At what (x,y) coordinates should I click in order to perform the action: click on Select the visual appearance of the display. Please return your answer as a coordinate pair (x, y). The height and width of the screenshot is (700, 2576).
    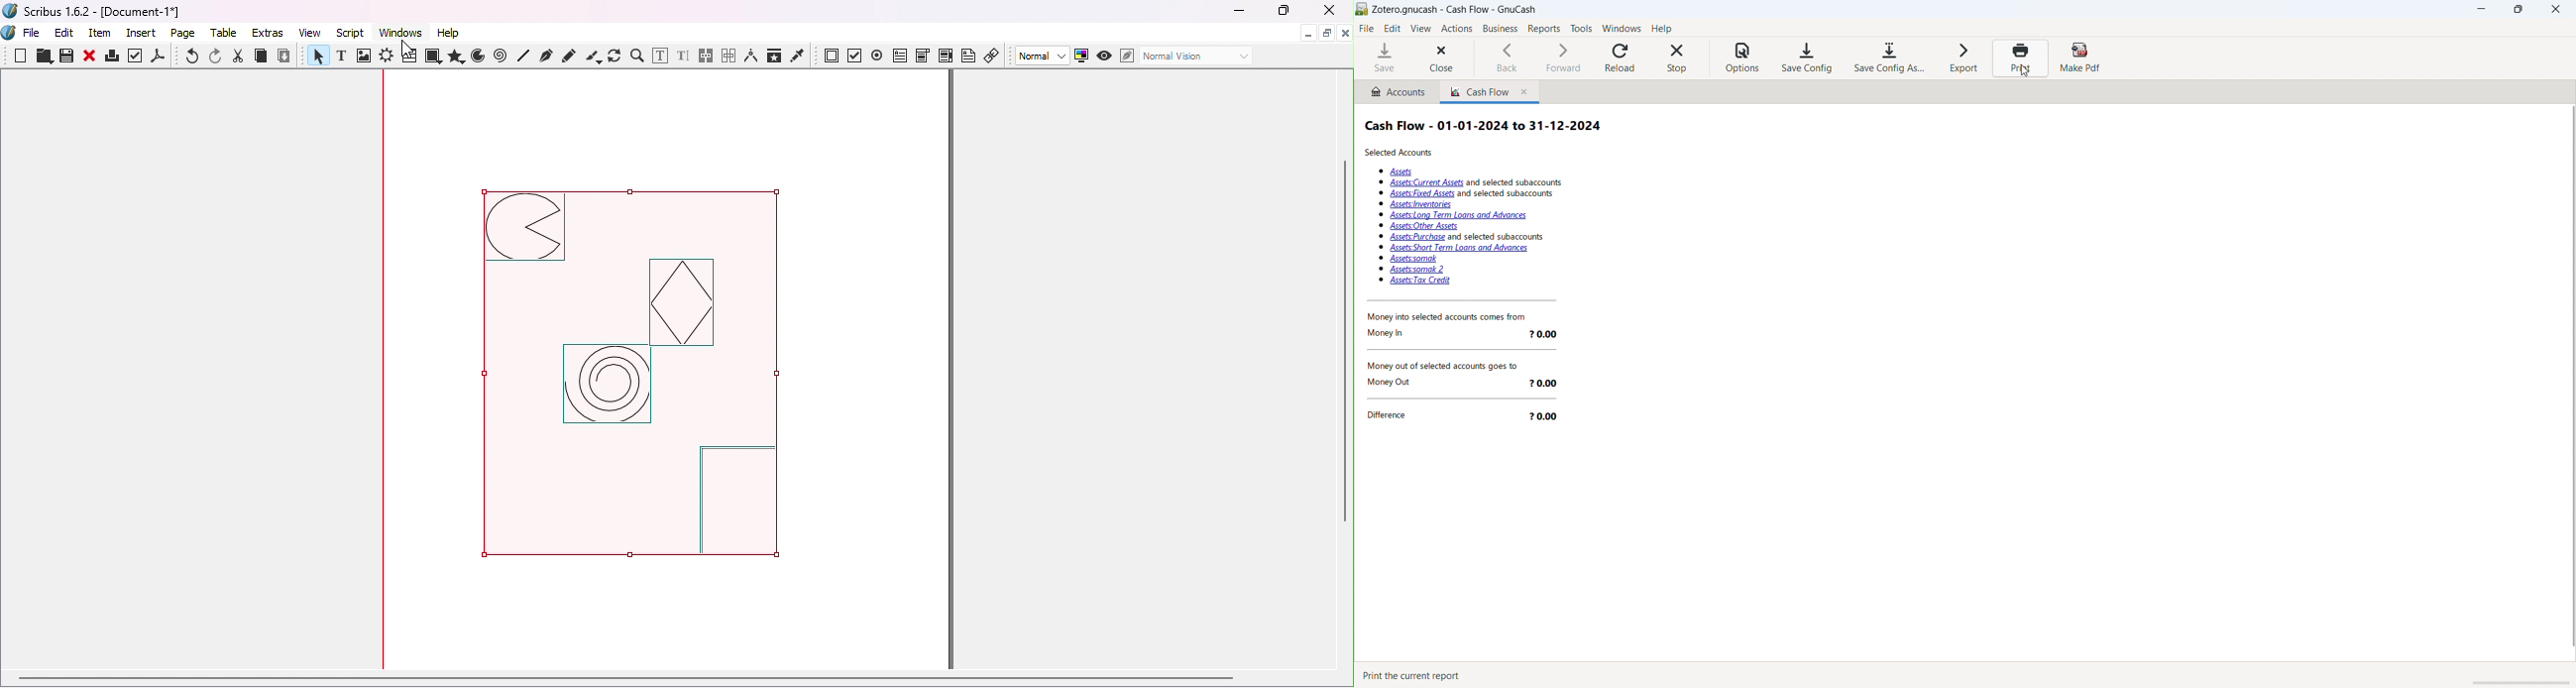
    Looking at the image, I should click on (1195, 57).